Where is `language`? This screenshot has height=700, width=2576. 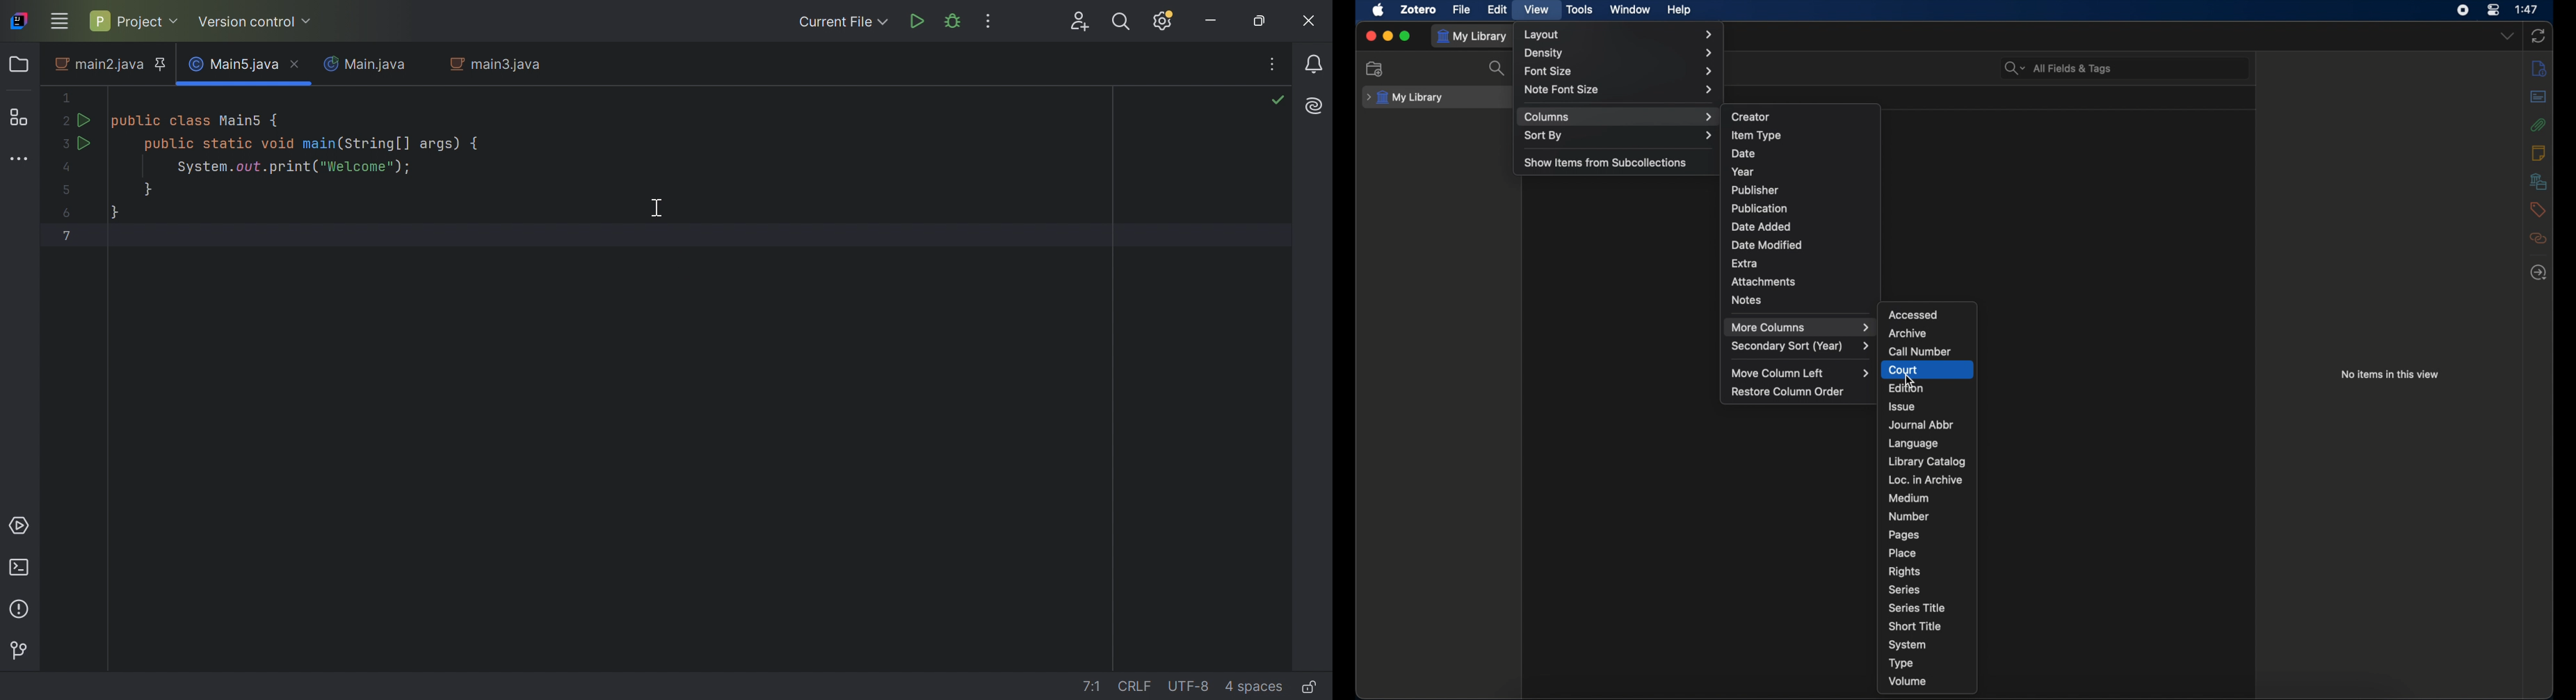
language is located at coordinates (1914, 443).